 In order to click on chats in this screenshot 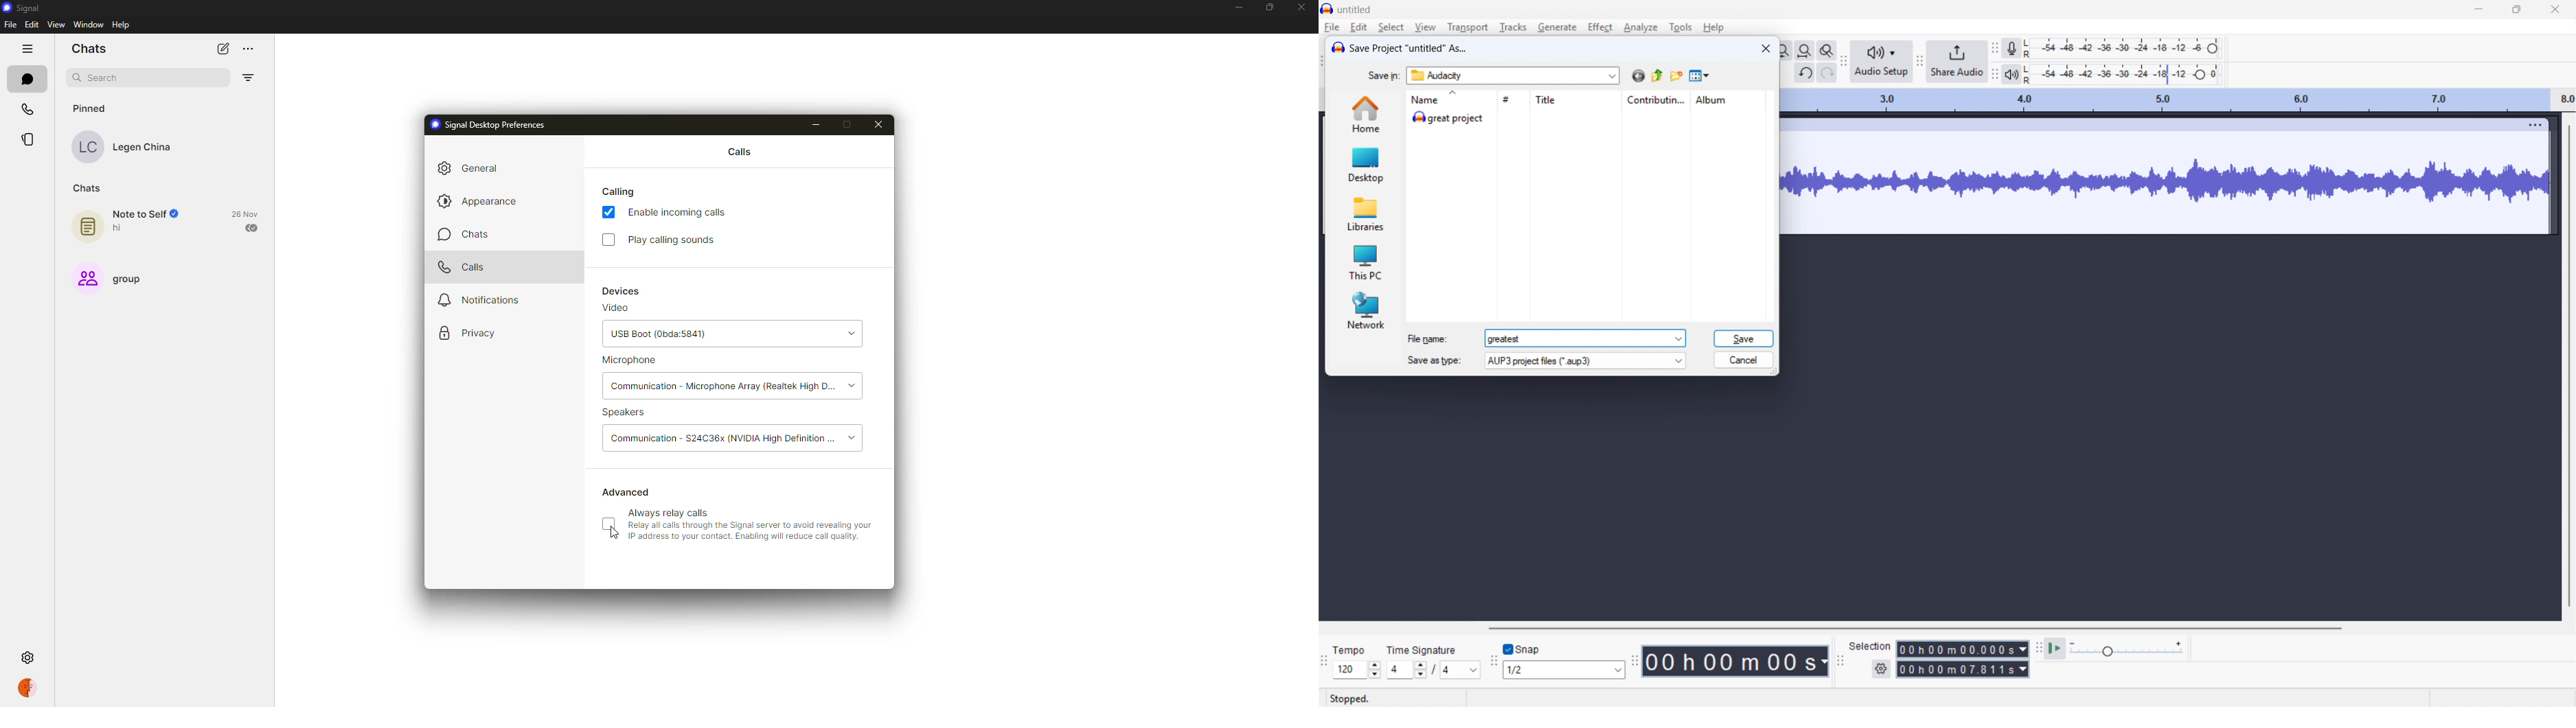, I will do `click(92, 47)`.